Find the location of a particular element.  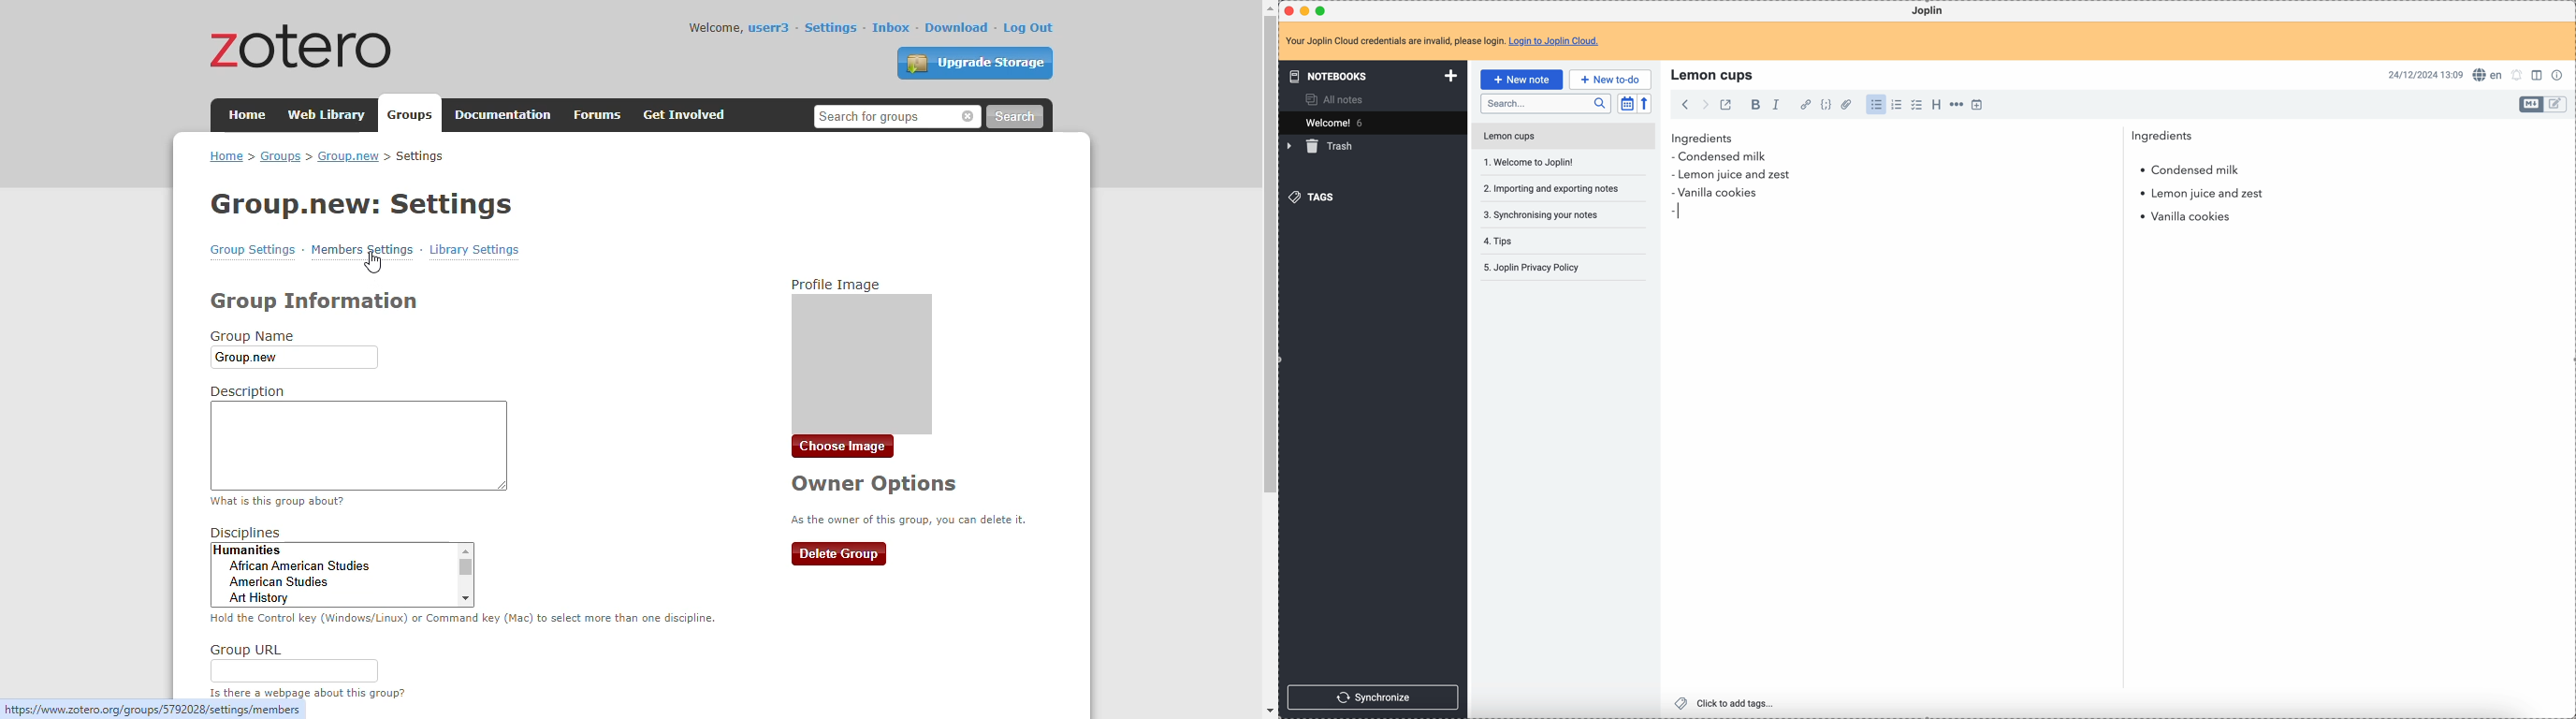

lemon cups is located at coordinates (1562, 138).